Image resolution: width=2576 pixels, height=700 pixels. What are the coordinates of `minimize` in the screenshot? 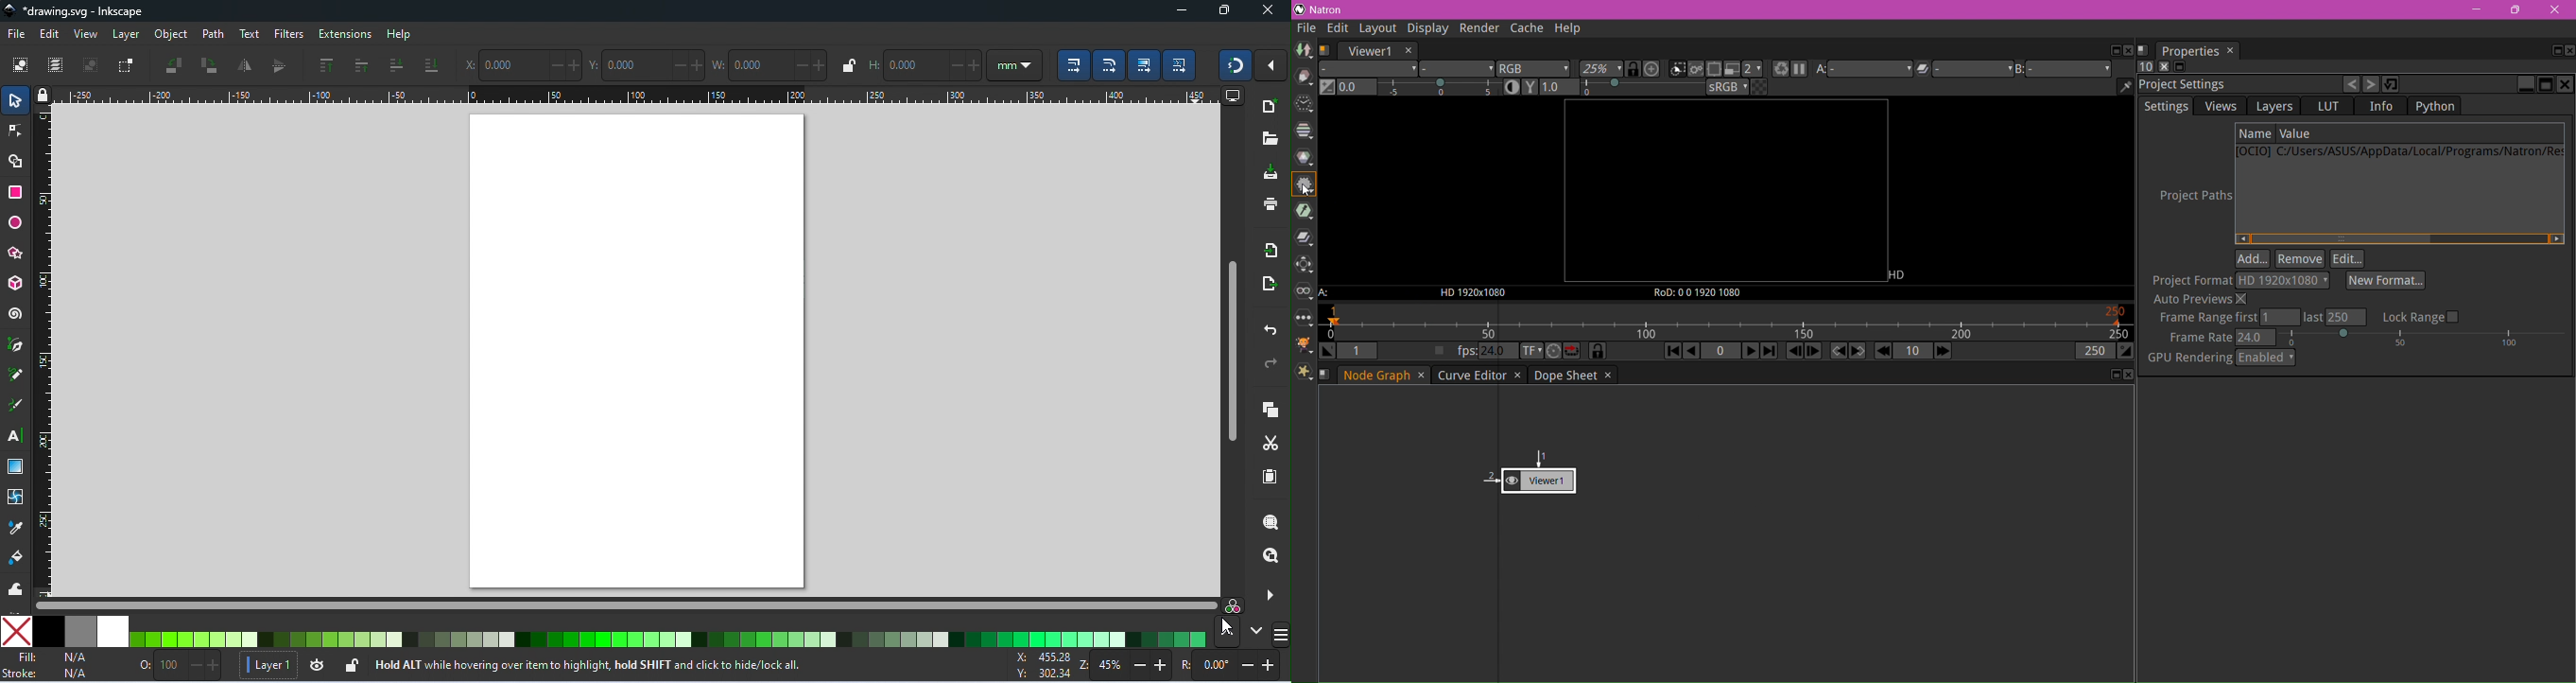 It's located at (1182, 11).